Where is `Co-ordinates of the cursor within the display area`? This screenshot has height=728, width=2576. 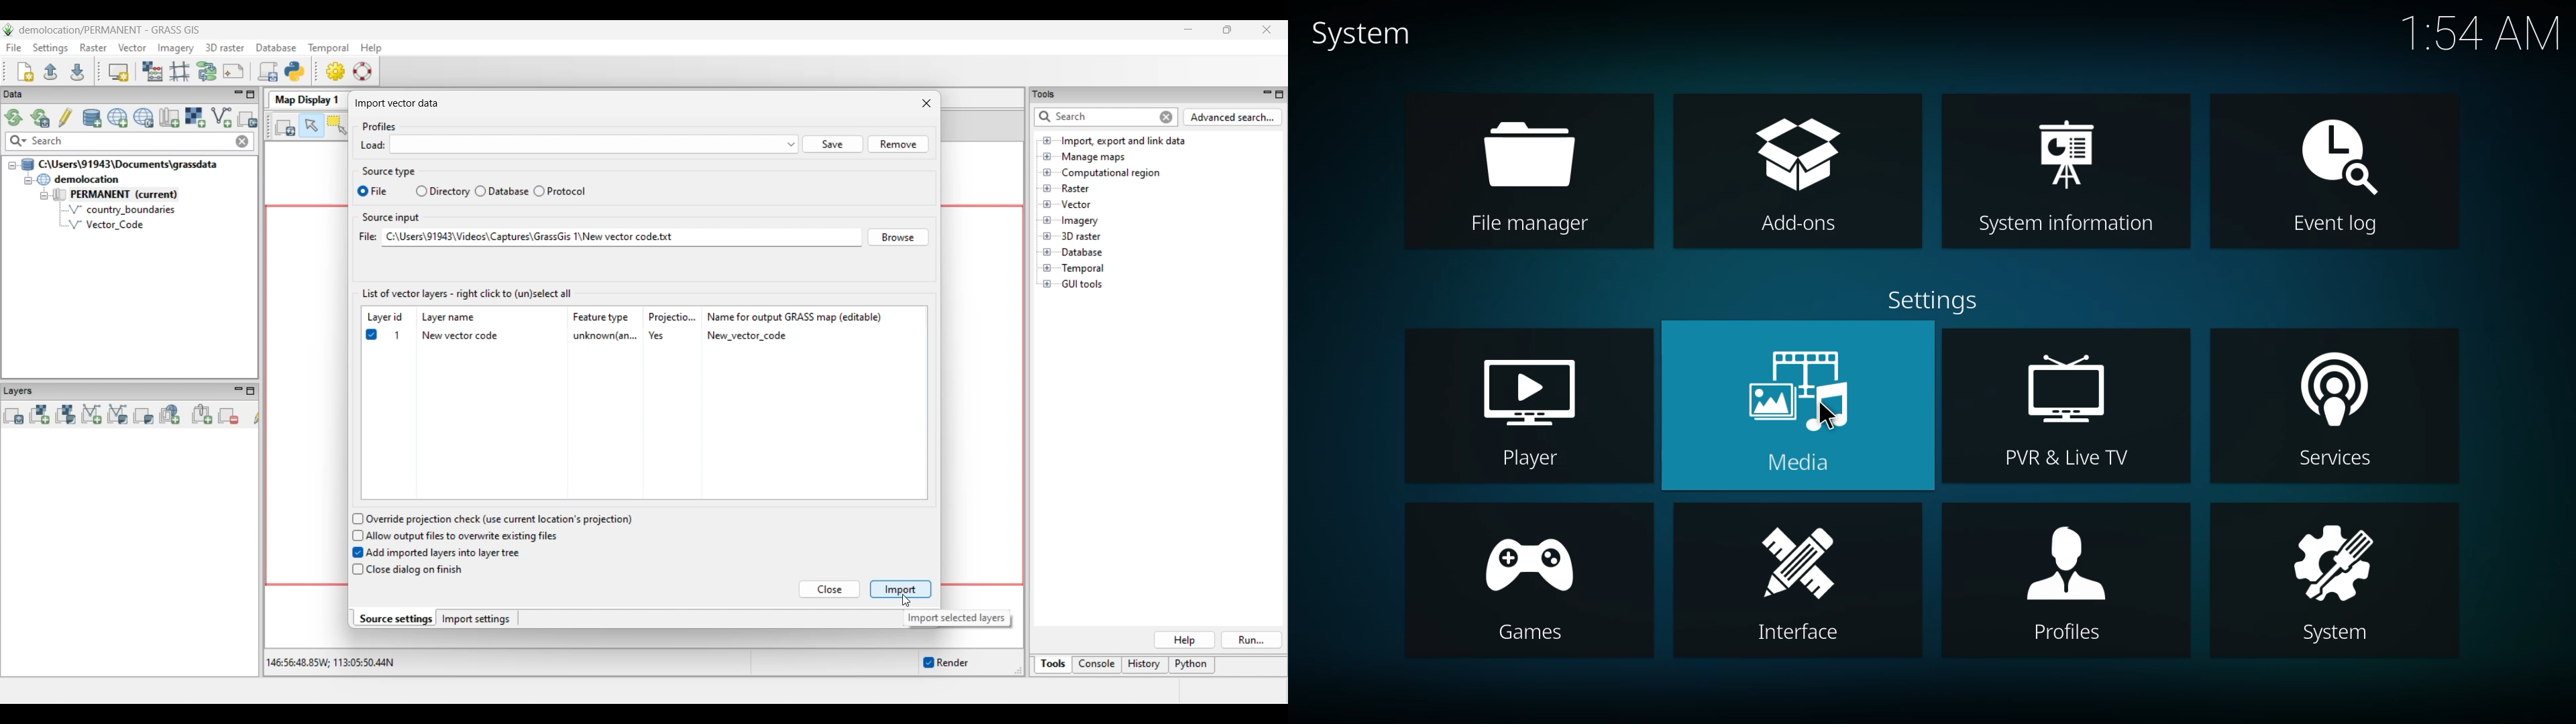 Co-ordinates of the cursor within the display area is located at coordinates (328, 663).